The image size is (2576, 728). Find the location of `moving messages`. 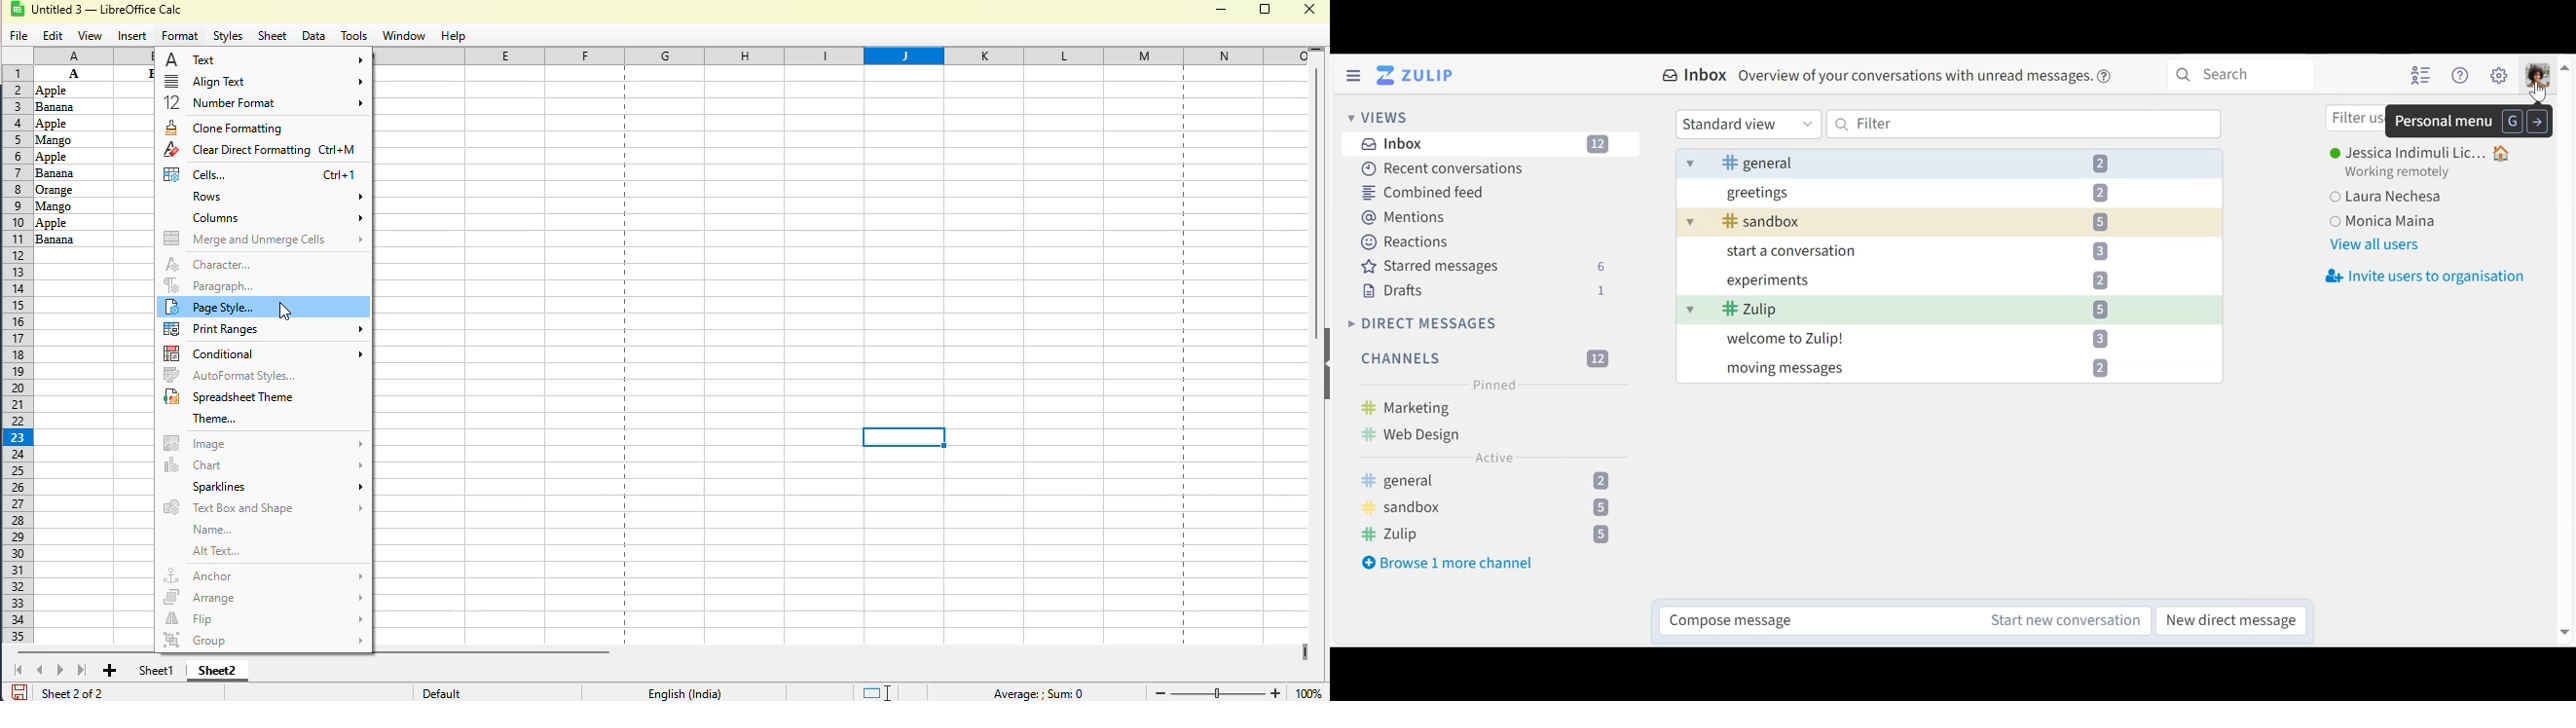

moving messages is located at coordinates (1778, 369).